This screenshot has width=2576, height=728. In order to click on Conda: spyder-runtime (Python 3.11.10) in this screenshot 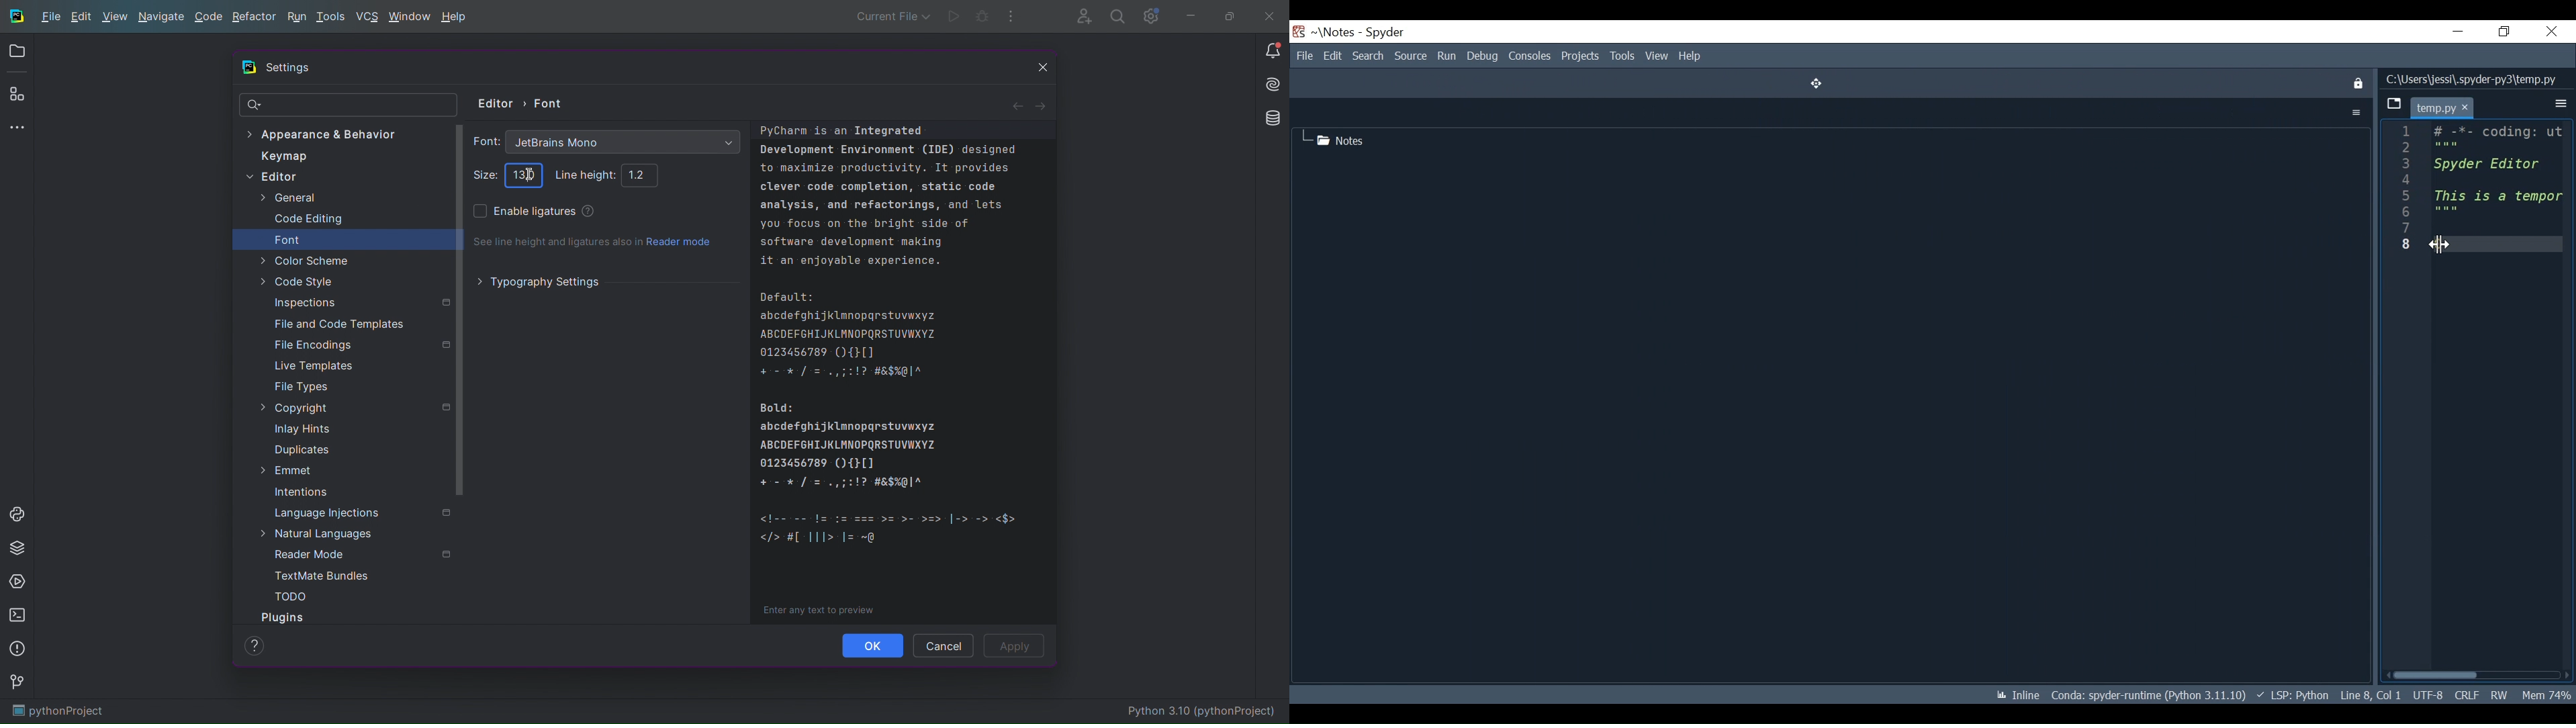, I will do `click(2149, 693)`.